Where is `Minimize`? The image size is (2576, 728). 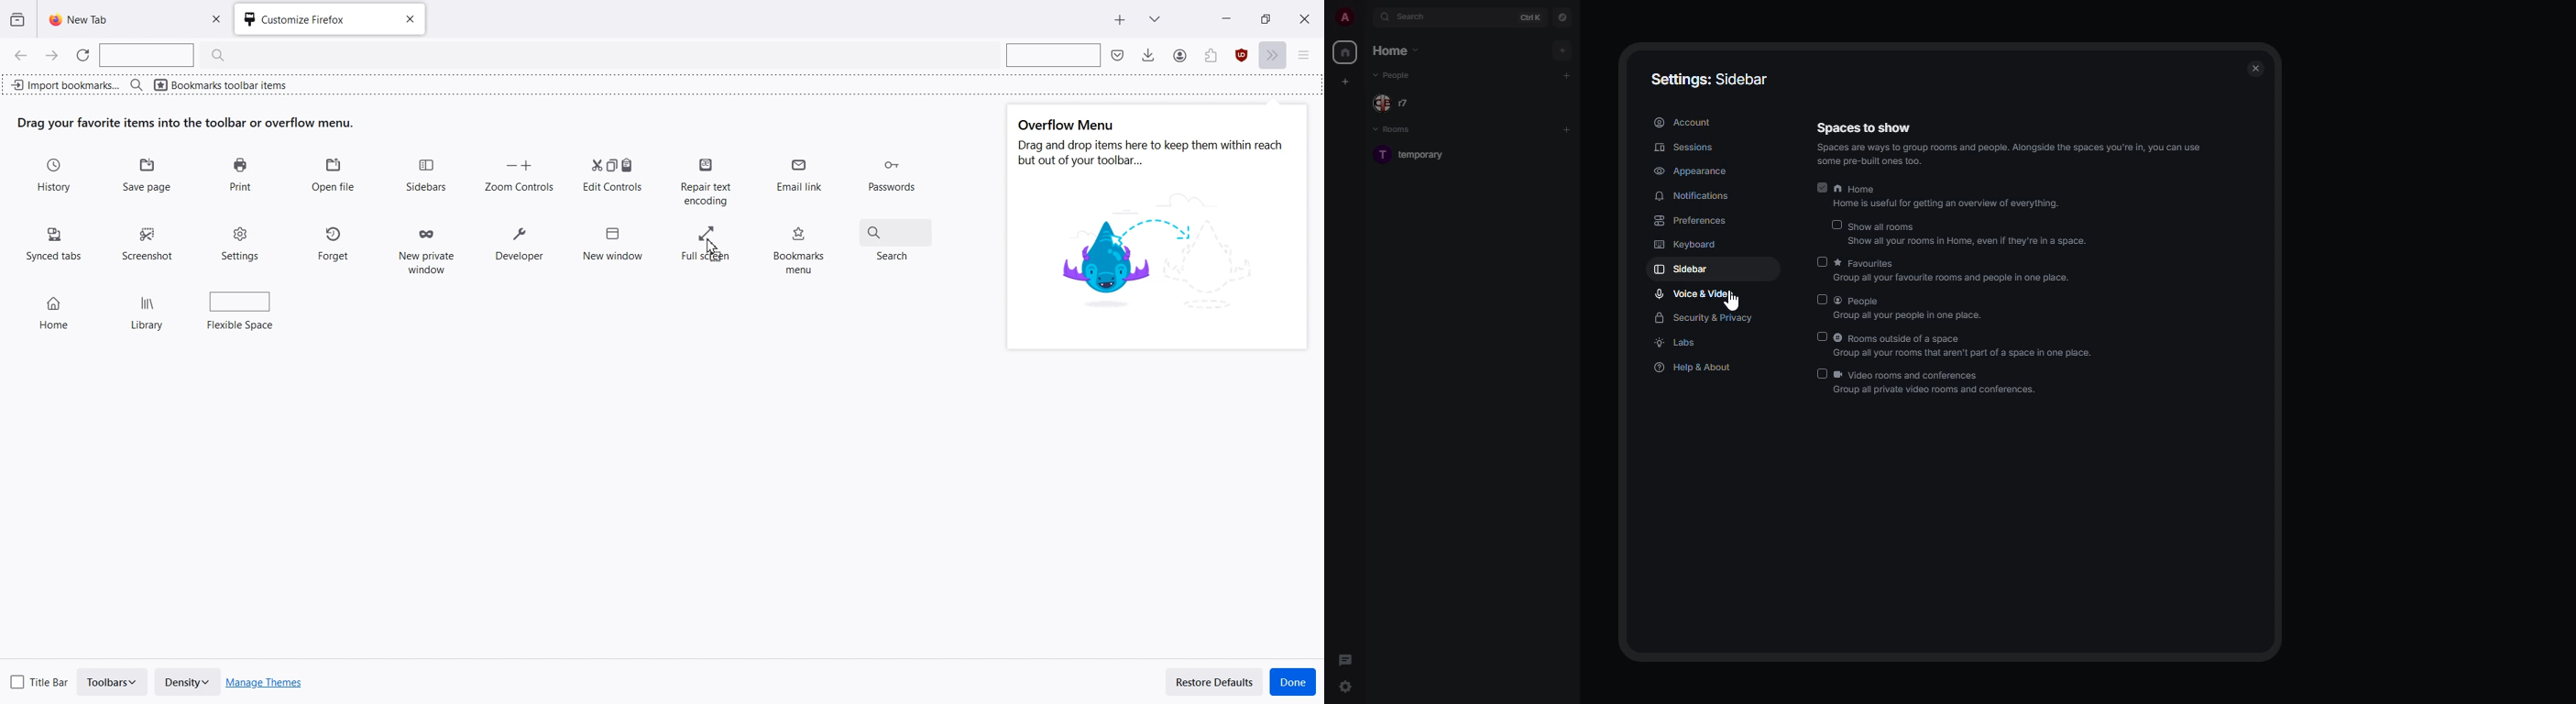
Minimize is located at coordinates (1228, 18).